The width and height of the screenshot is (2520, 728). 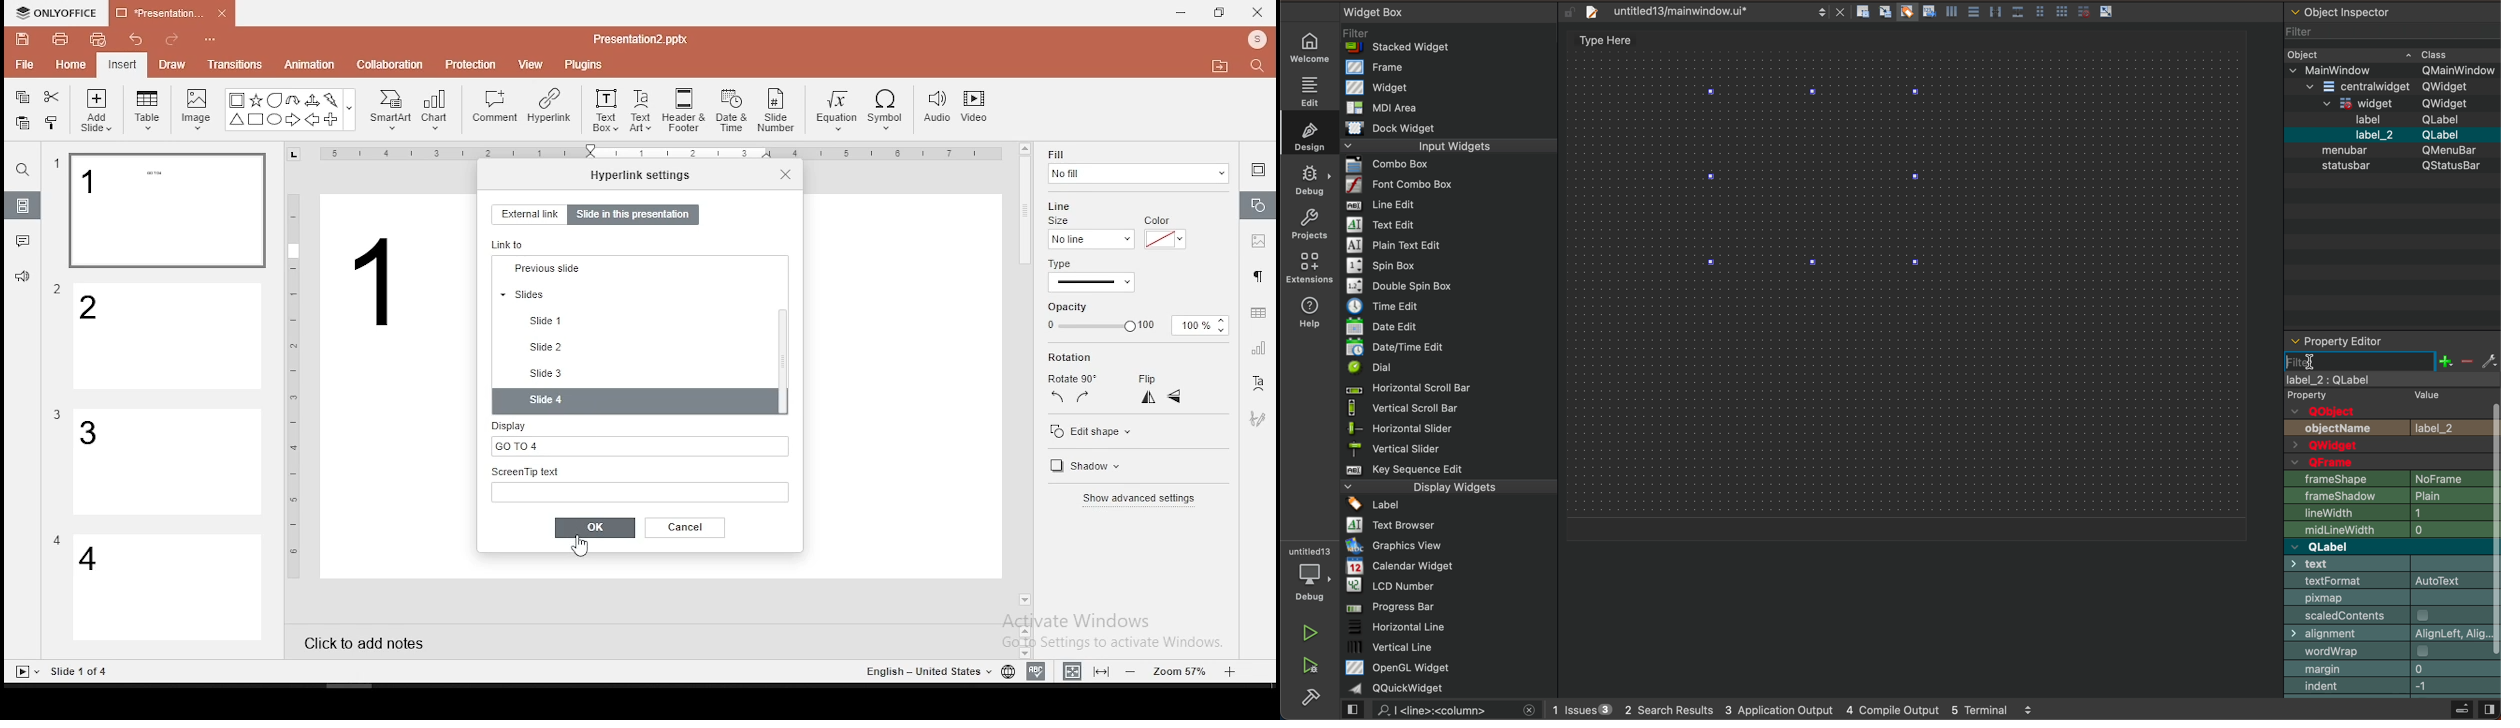 I want to click on insert, so click(x=121, y=64).